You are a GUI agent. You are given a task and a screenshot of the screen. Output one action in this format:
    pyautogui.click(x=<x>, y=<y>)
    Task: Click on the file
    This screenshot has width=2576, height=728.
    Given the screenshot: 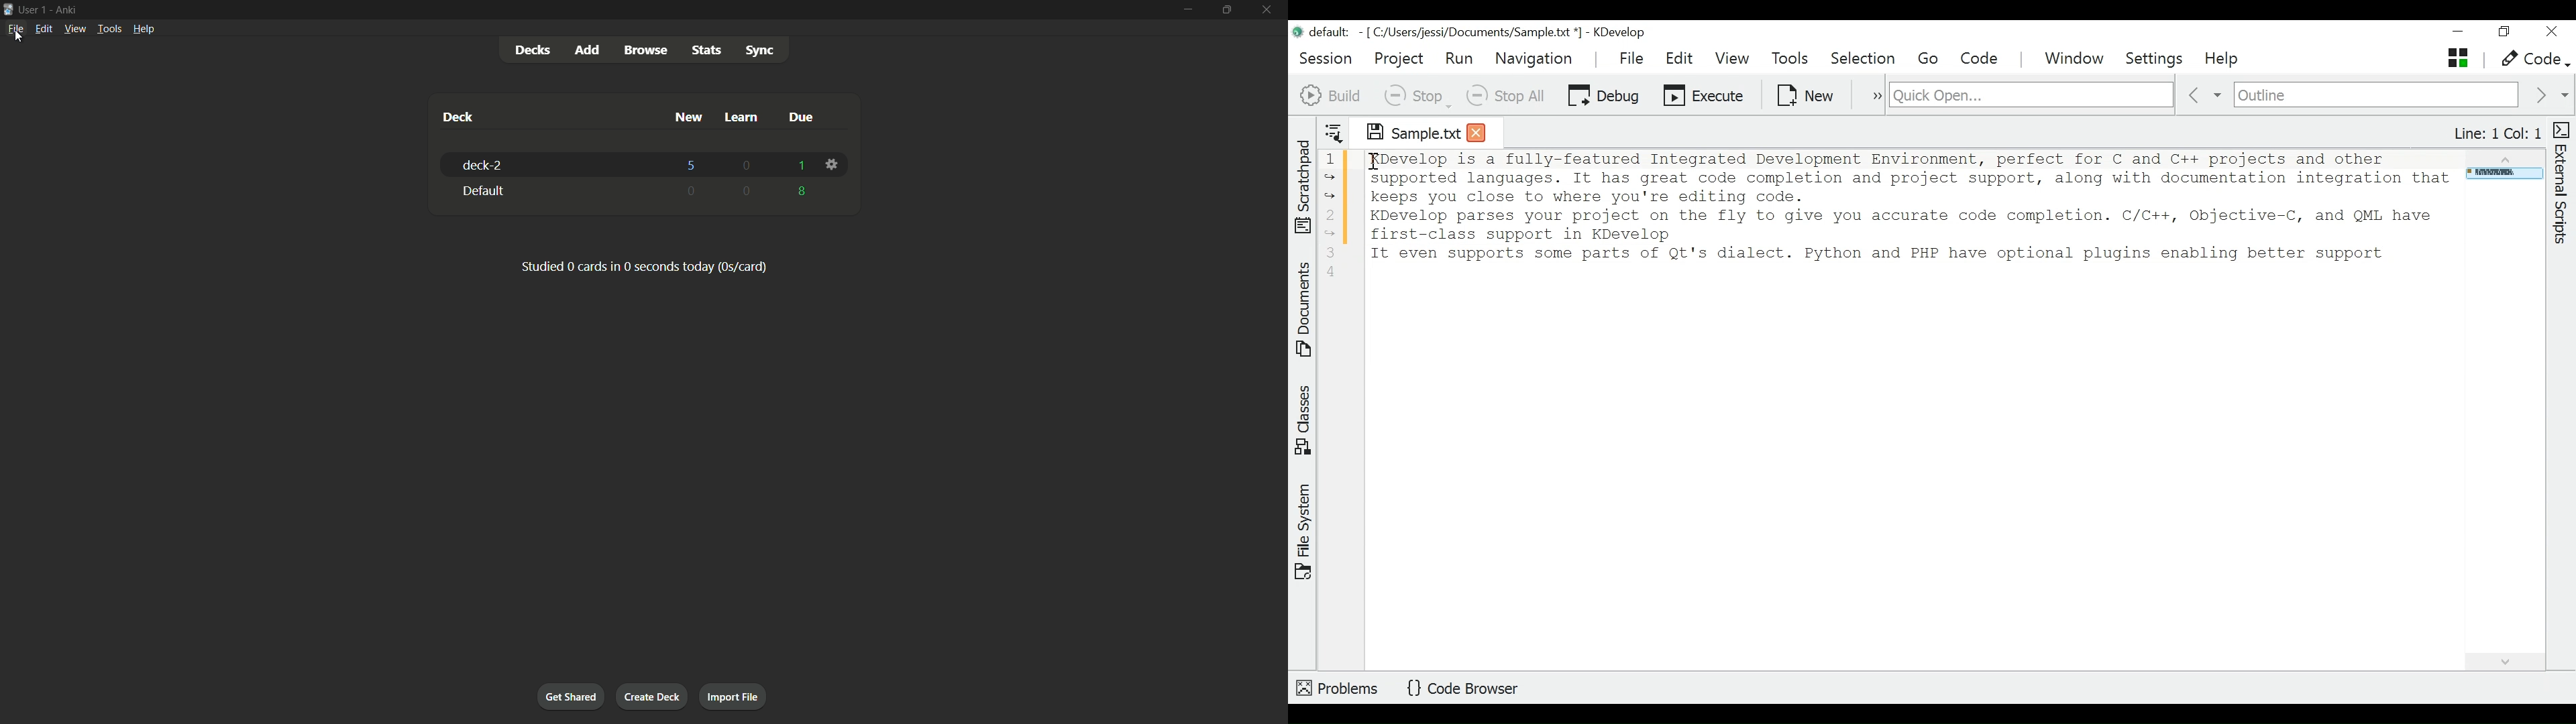 What is the action you would take?
    pyautogui.click(x=17, y=29)
    